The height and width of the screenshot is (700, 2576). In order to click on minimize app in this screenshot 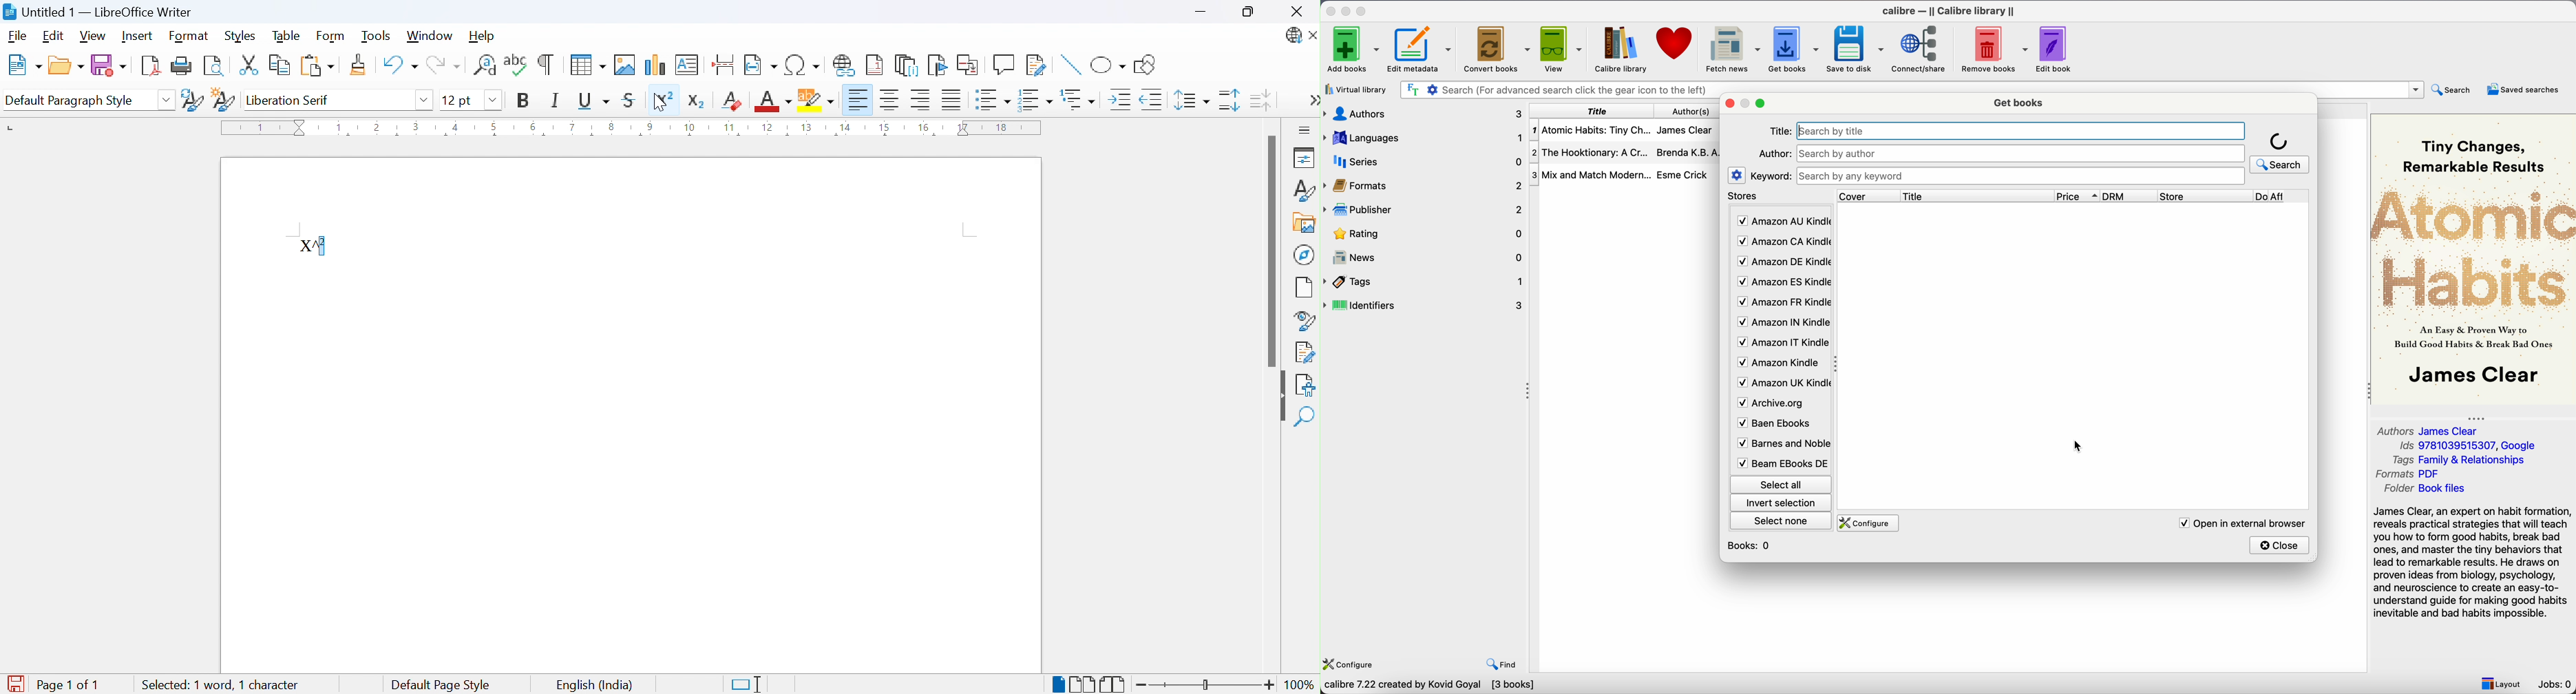, I will do `click(1348, 10)`.